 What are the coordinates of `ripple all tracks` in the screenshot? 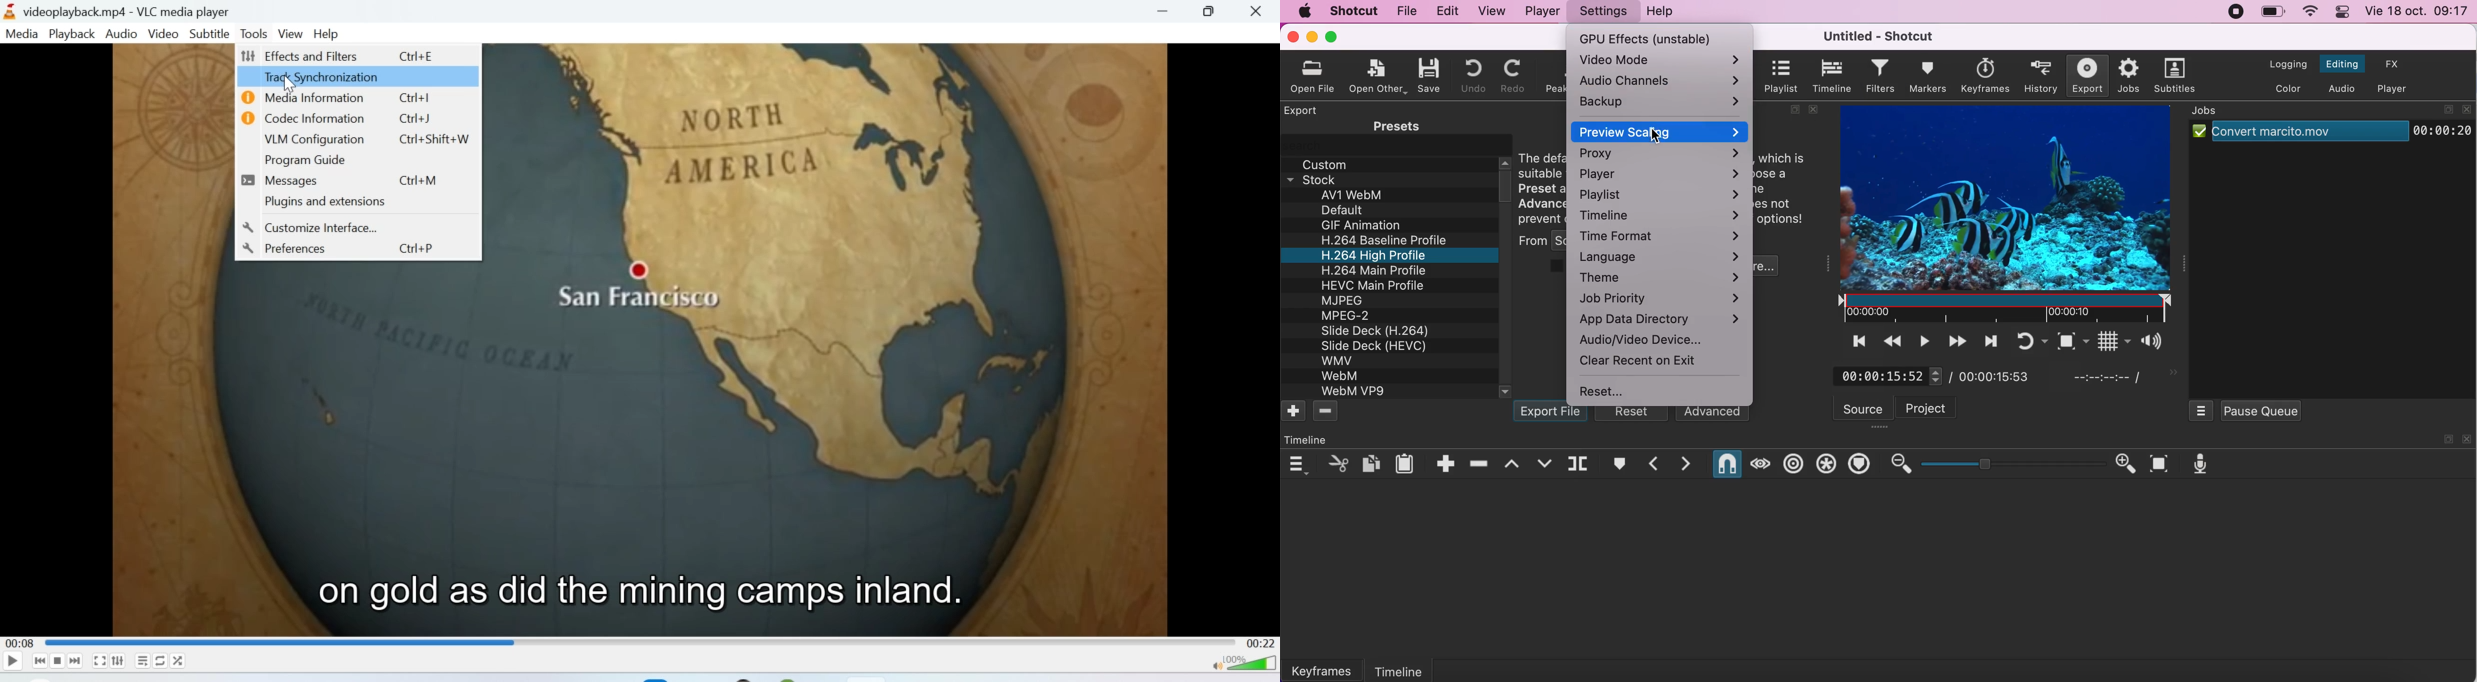 It's located at (1825, 464).